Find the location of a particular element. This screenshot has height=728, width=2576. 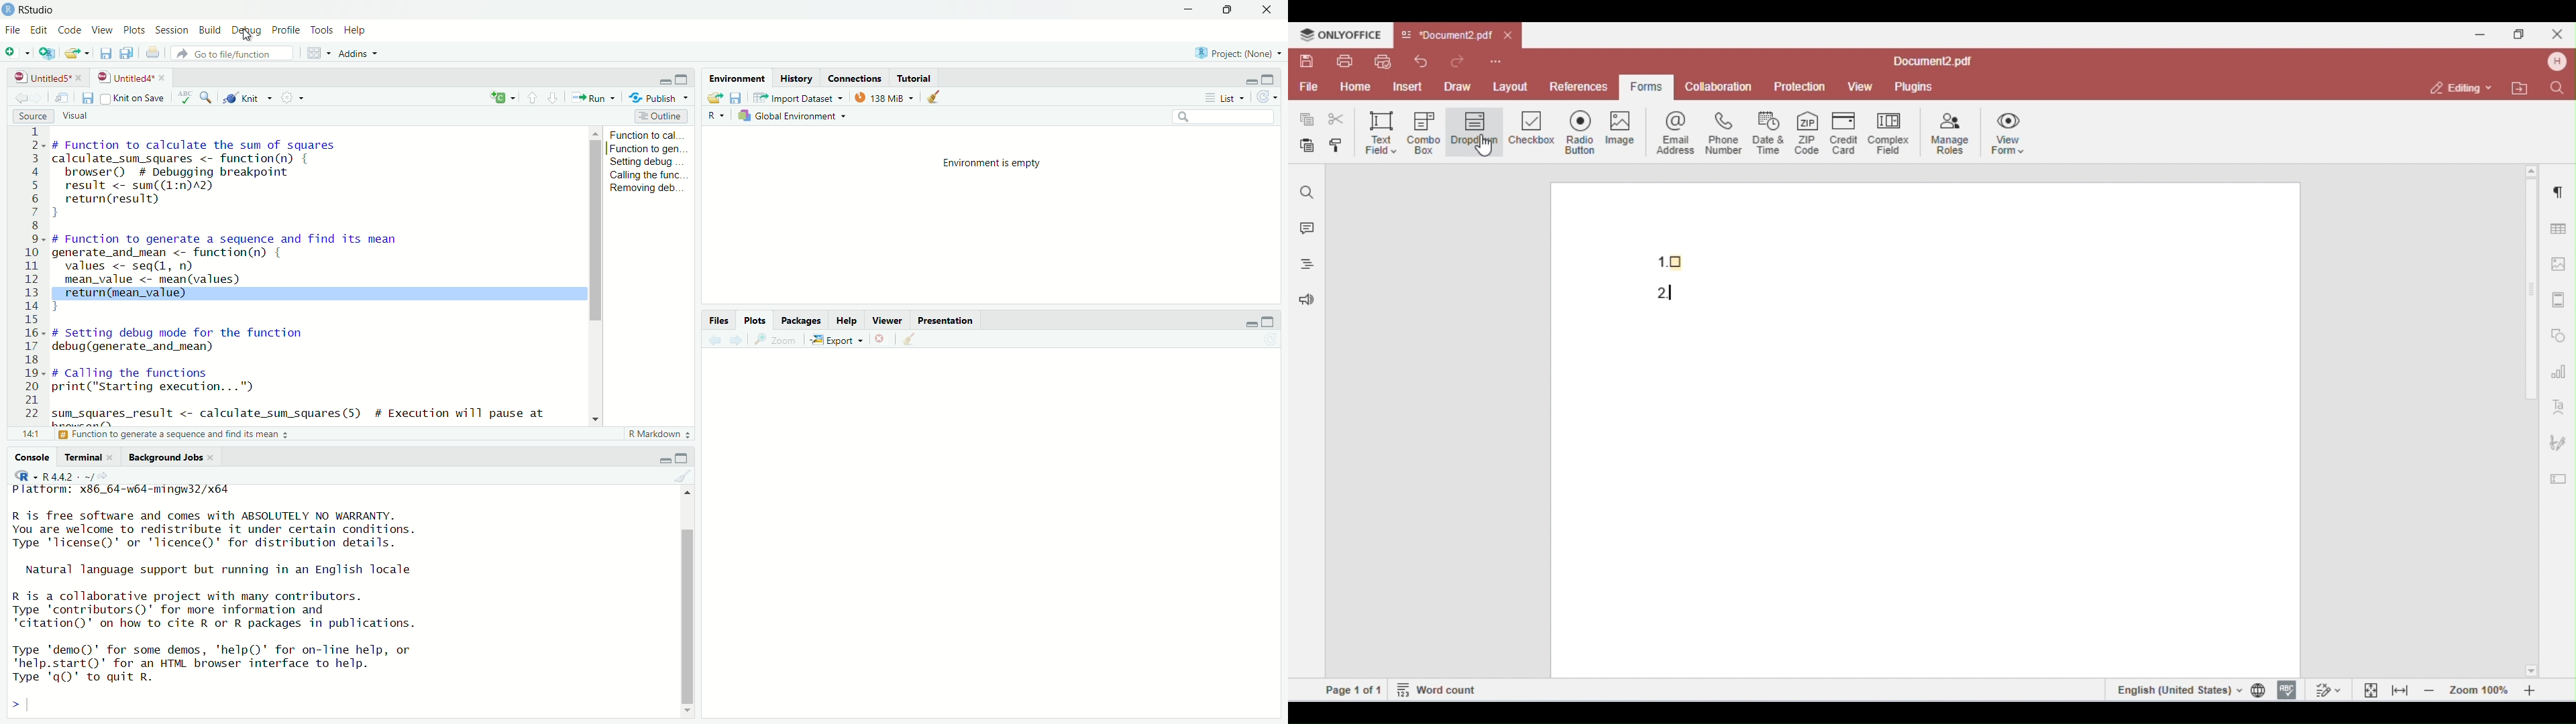

workspace panes is located at coordinates (320, 53).